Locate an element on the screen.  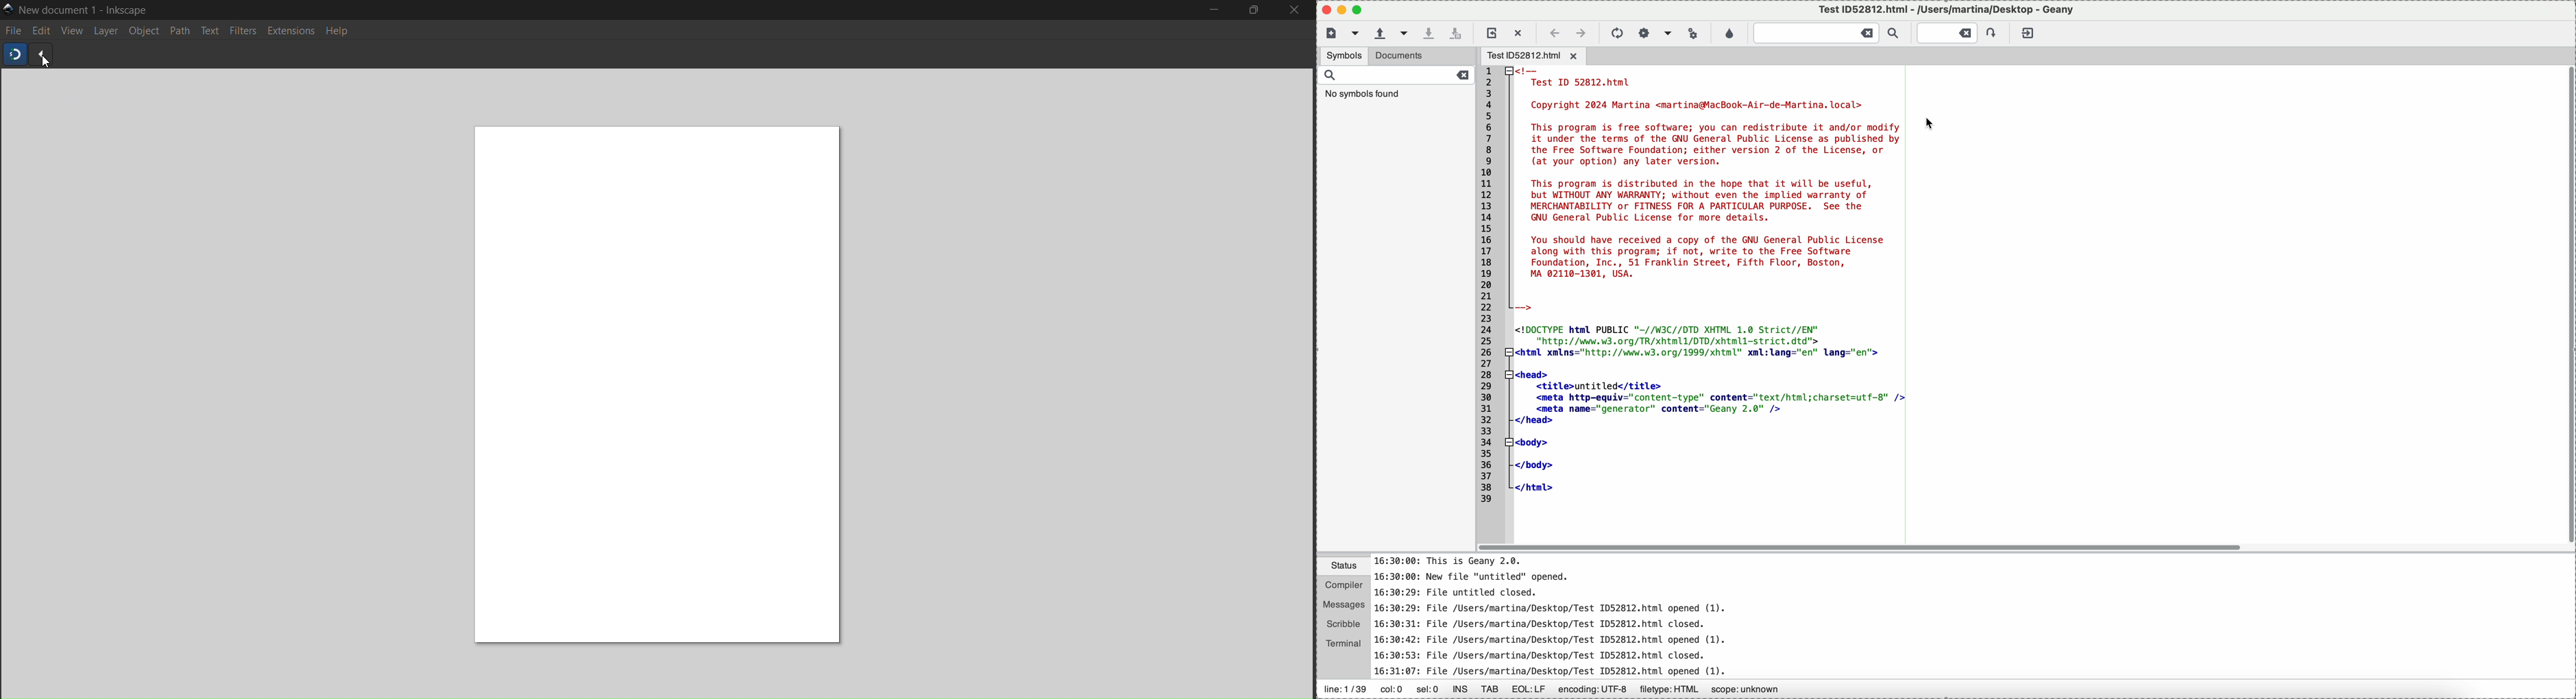
line:1/39 col:0 sel:0 INS TAB EOL:LF encoding:UTF-8 filetype: HTML scope: unknown is located at coordinates (1564, 690).